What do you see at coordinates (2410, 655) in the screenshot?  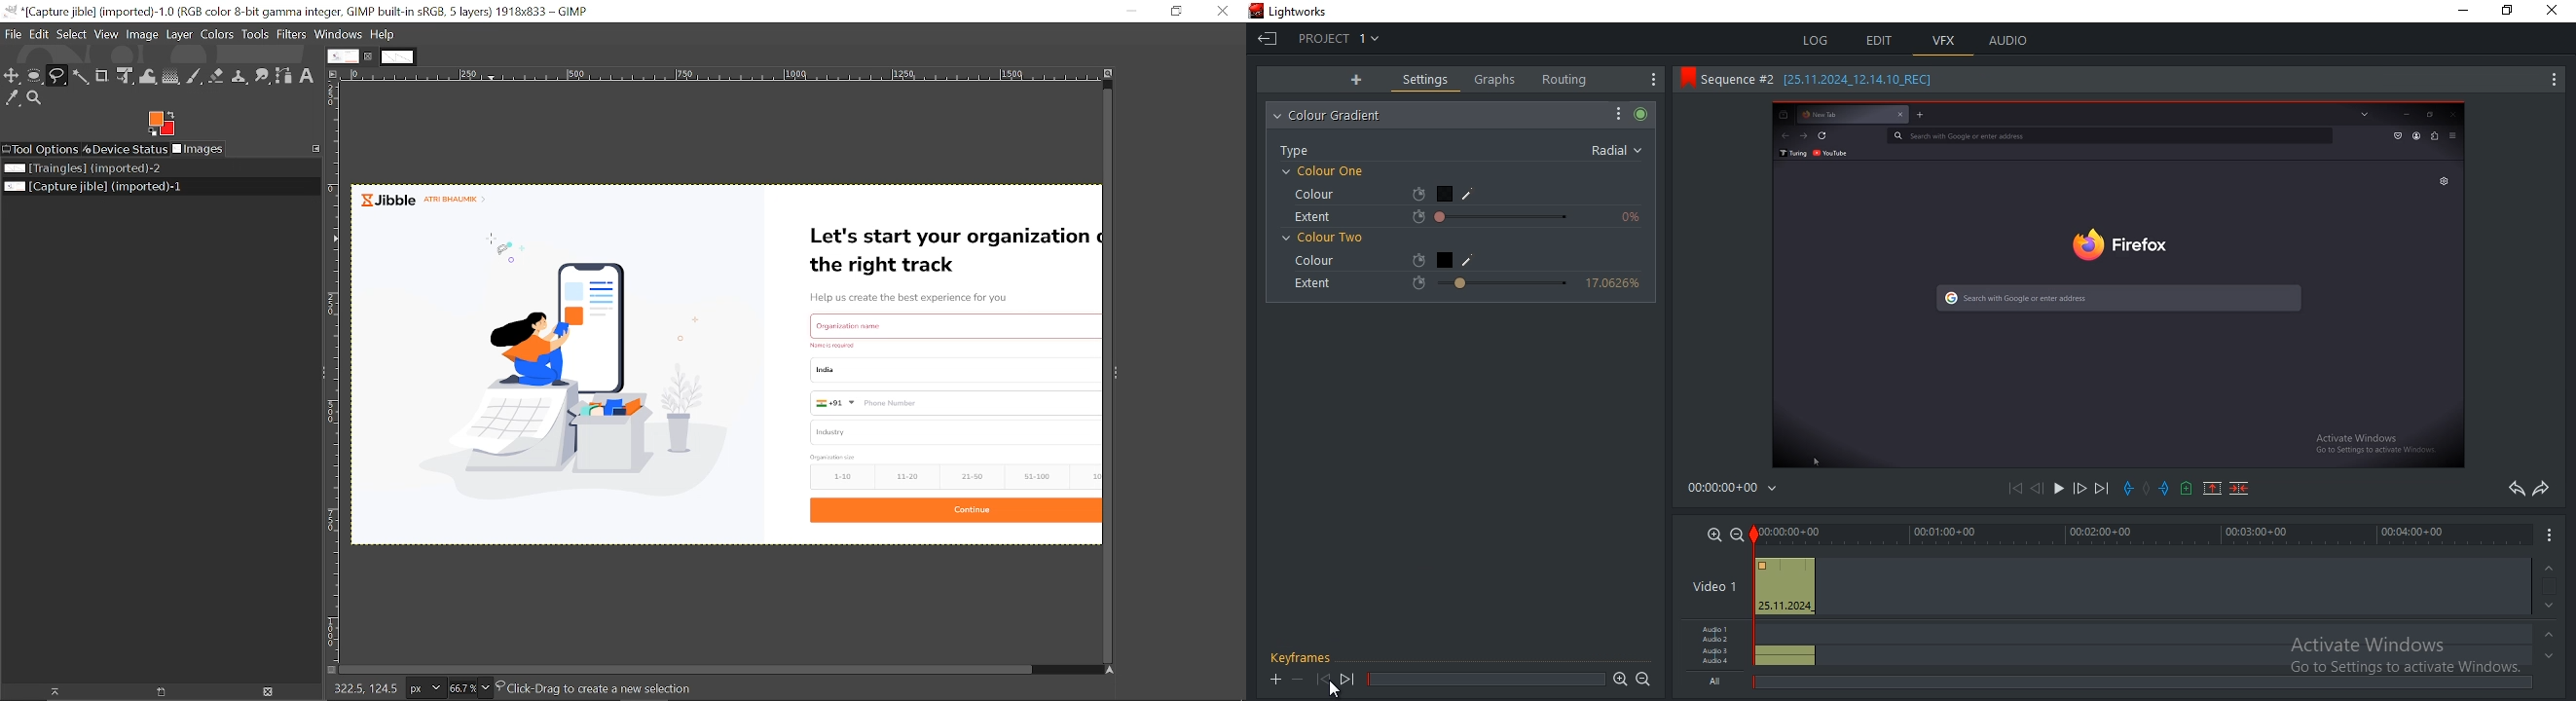 I see `Activate Windows
Go to Settings to activate Windows` at bounding box center [2410, 655].